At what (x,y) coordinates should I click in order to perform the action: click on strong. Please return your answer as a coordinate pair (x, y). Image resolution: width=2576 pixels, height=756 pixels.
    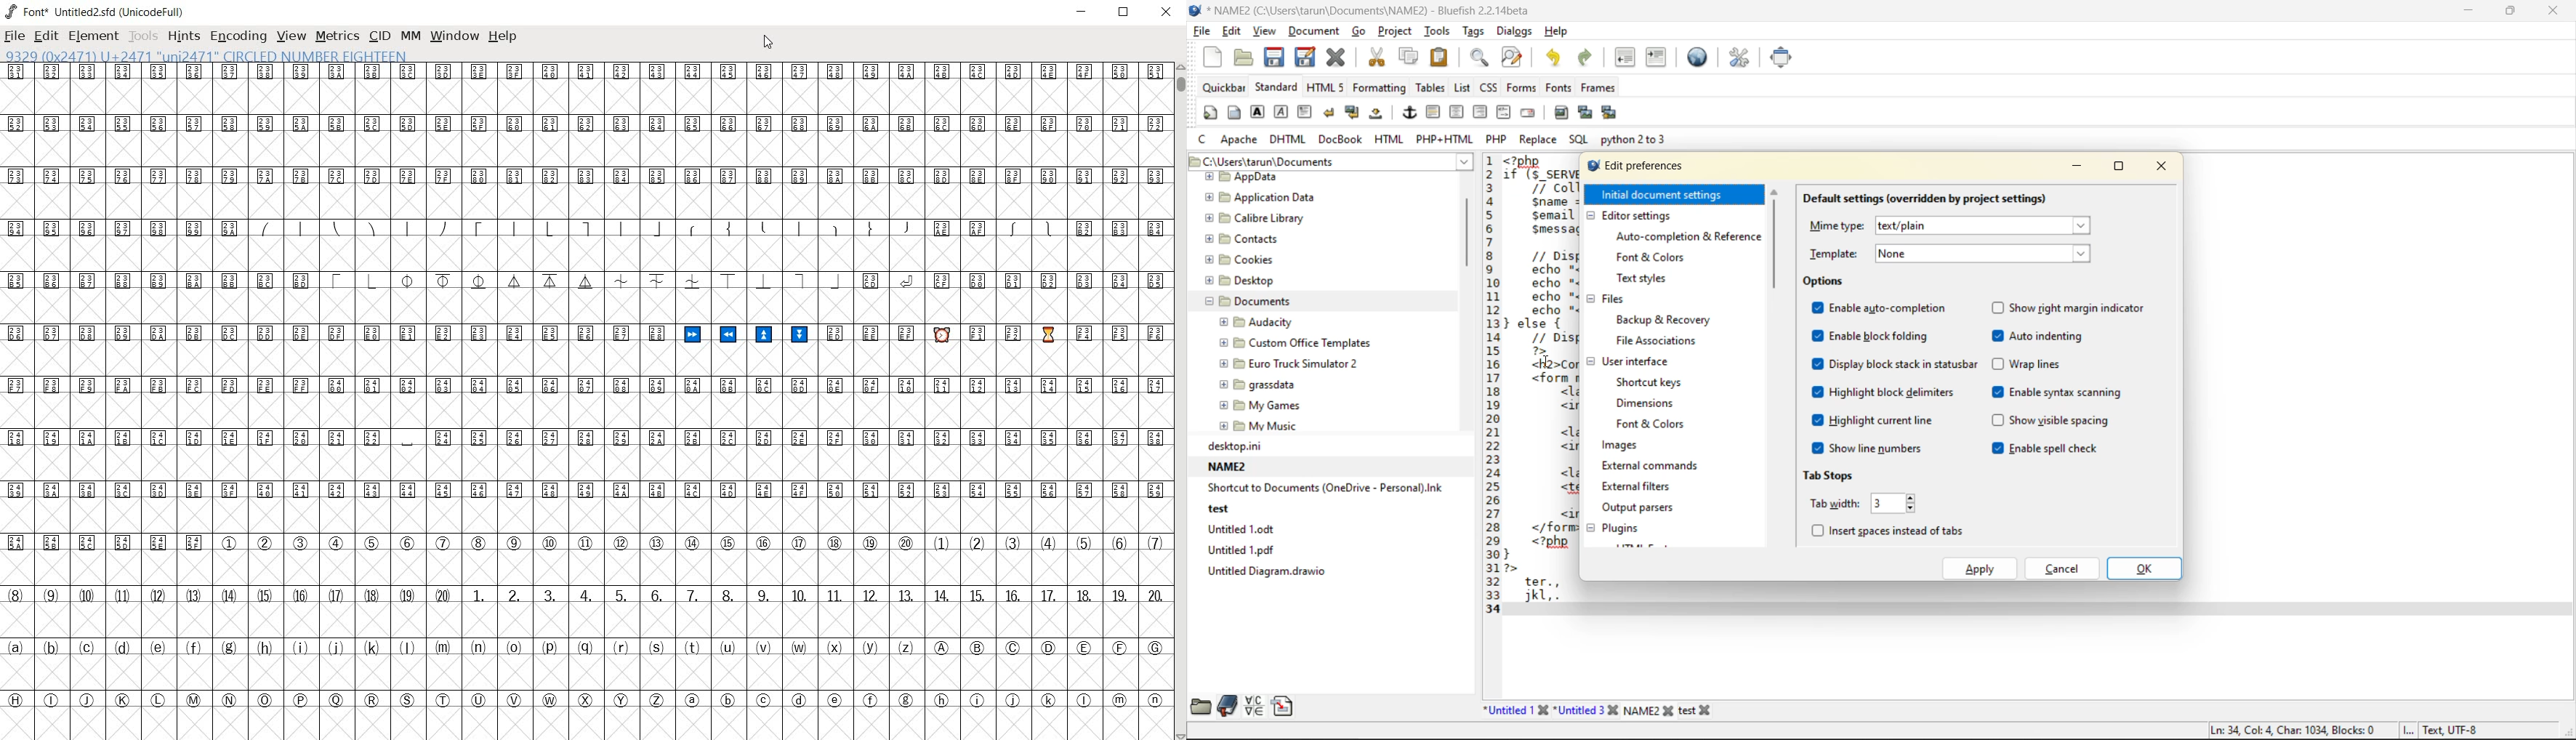
    Looking at the image, I should click on (1258, 112).